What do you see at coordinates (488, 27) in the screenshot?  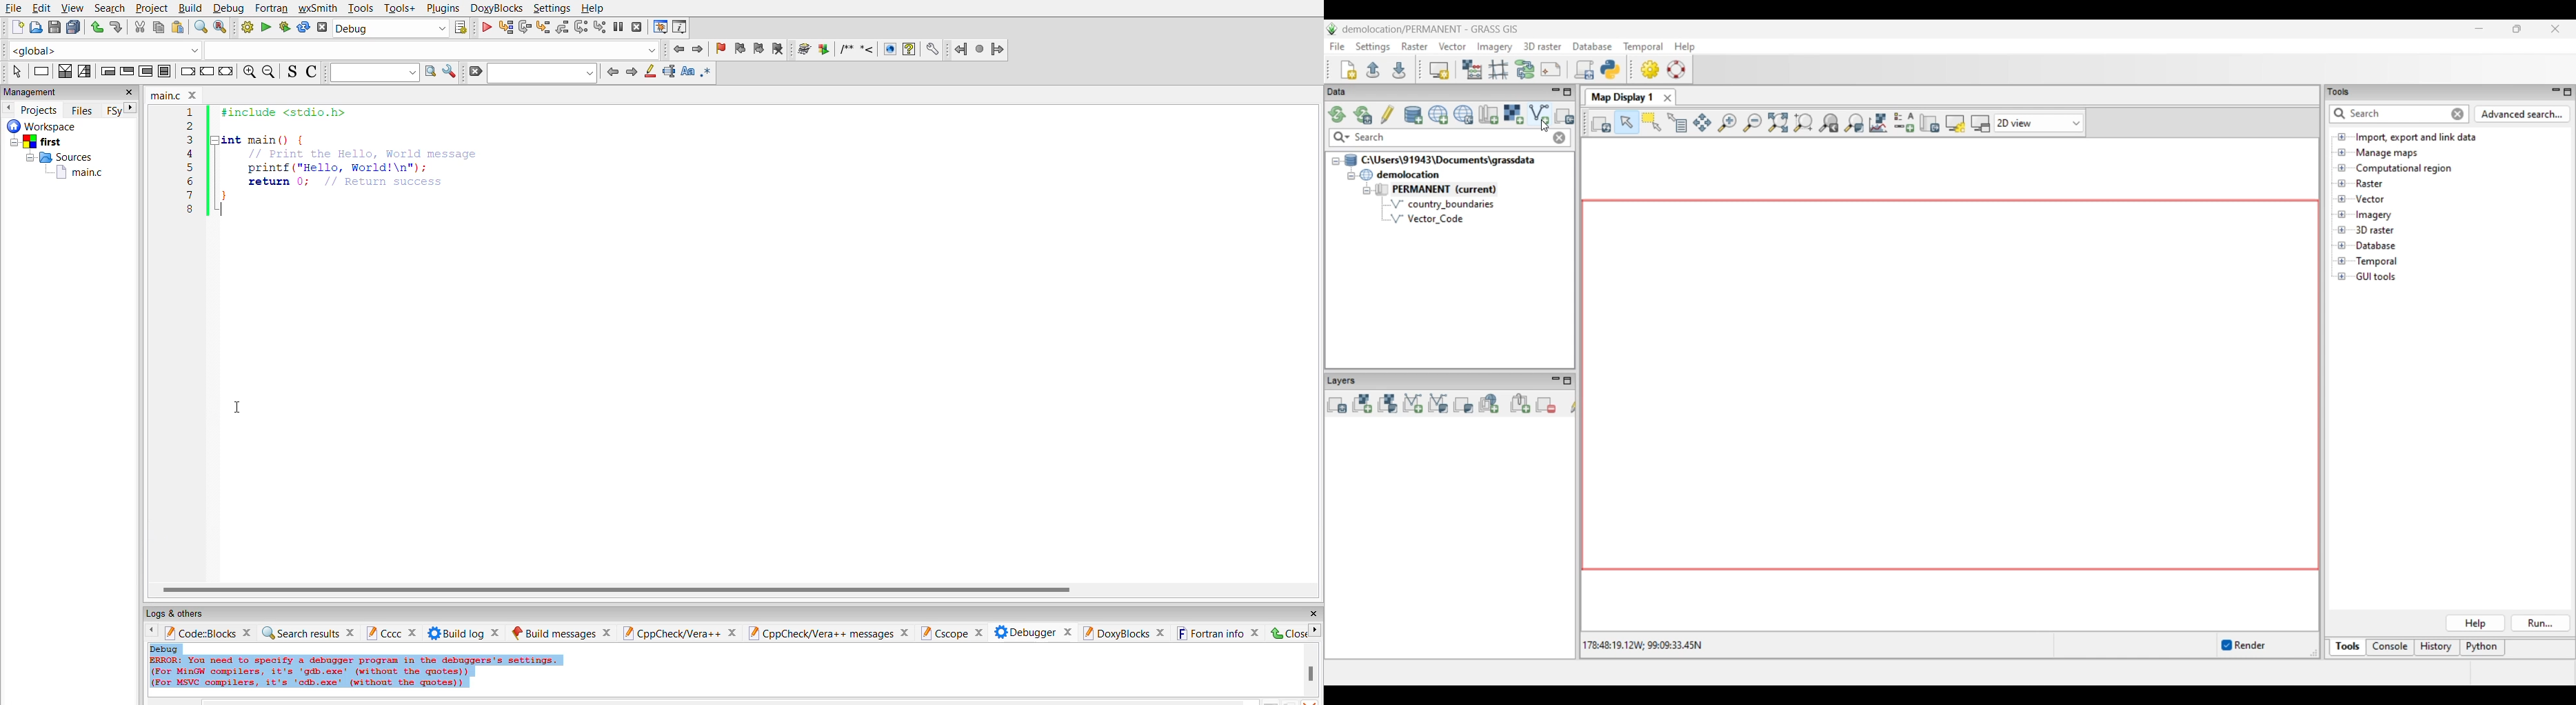 I see `debug/continue` at bounding box center [488, 27].